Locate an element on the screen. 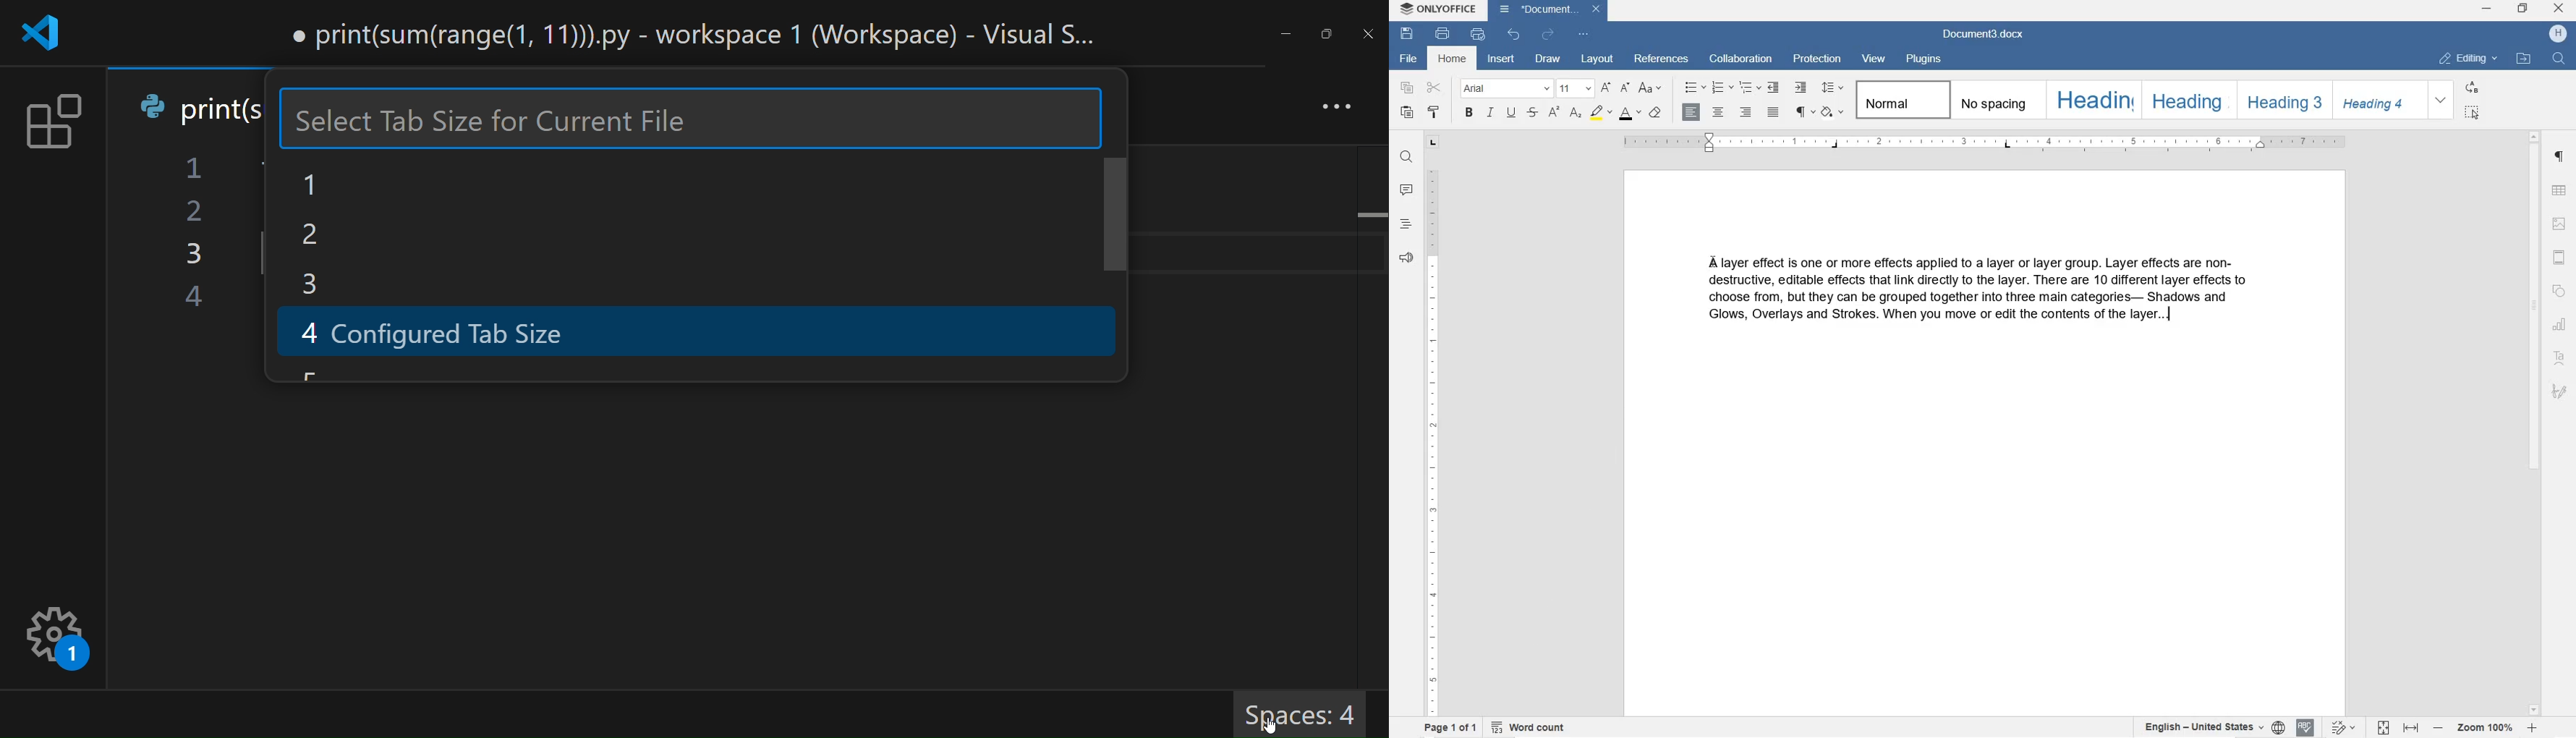 The height and width of the screenshot is (756, 2576). SELECT ALL is located at coordinates (2472, 112).